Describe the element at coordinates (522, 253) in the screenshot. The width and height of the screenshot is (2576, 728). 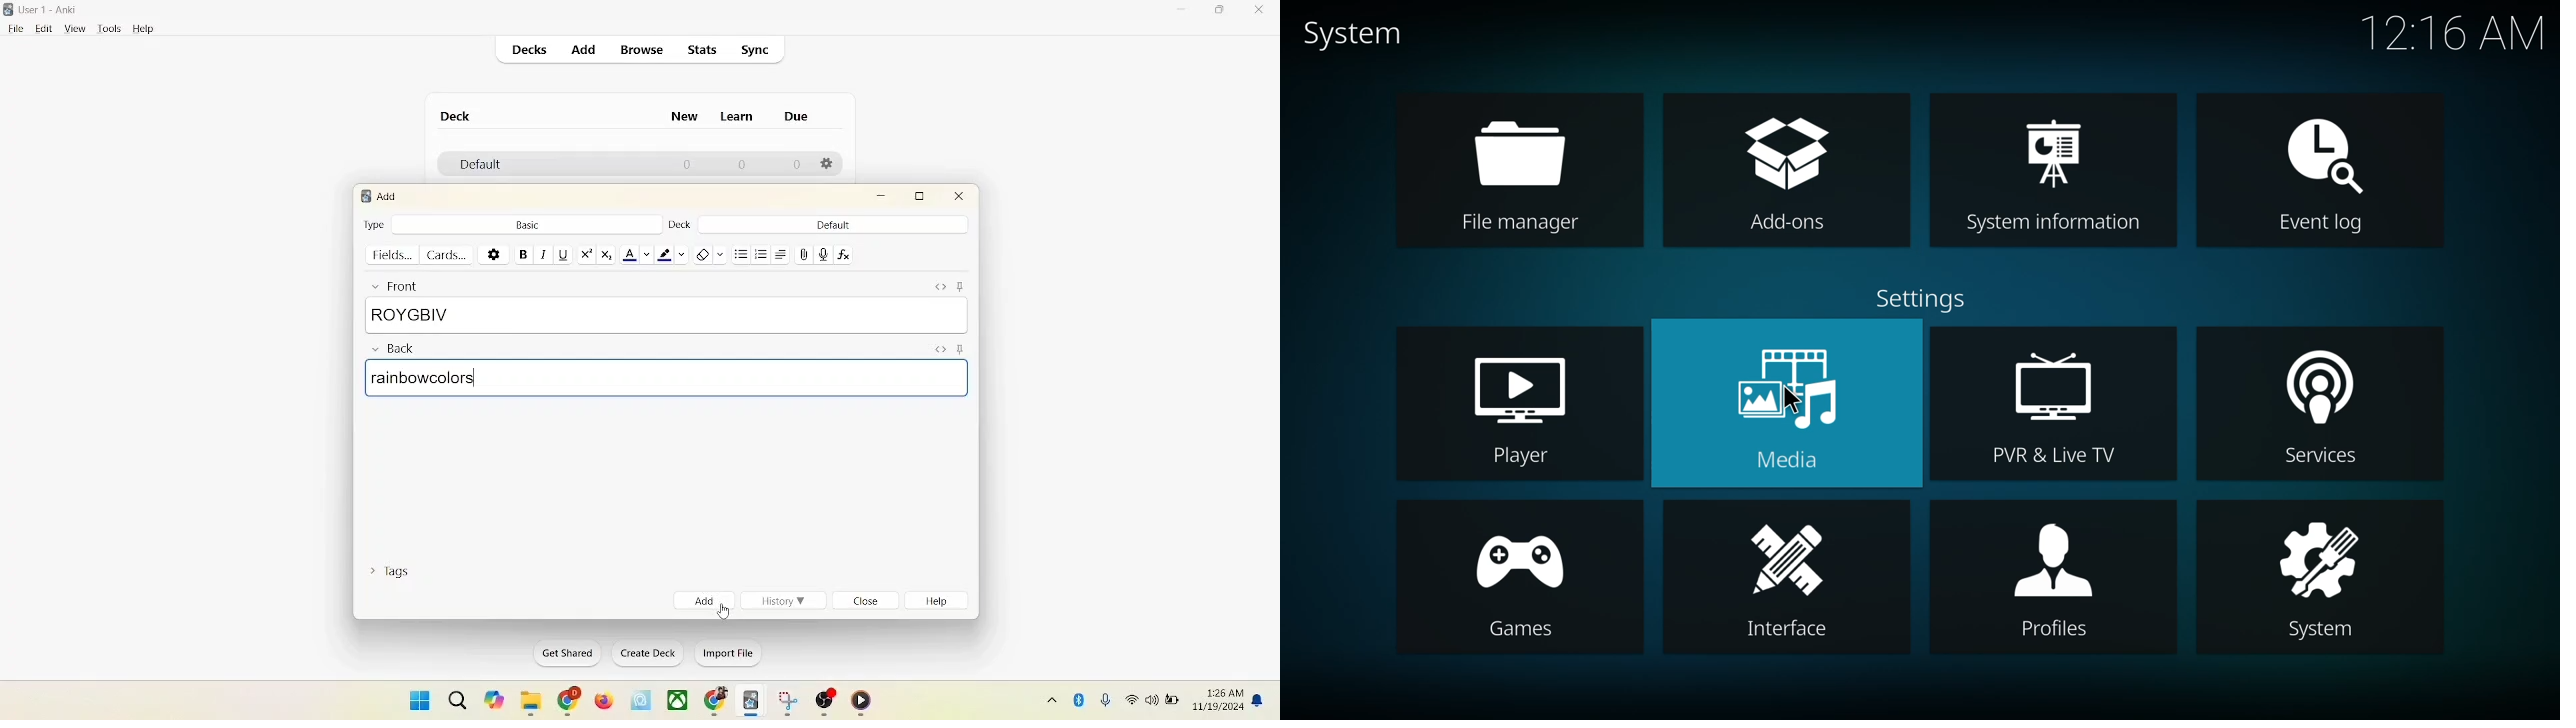
I see `bold` at that location.